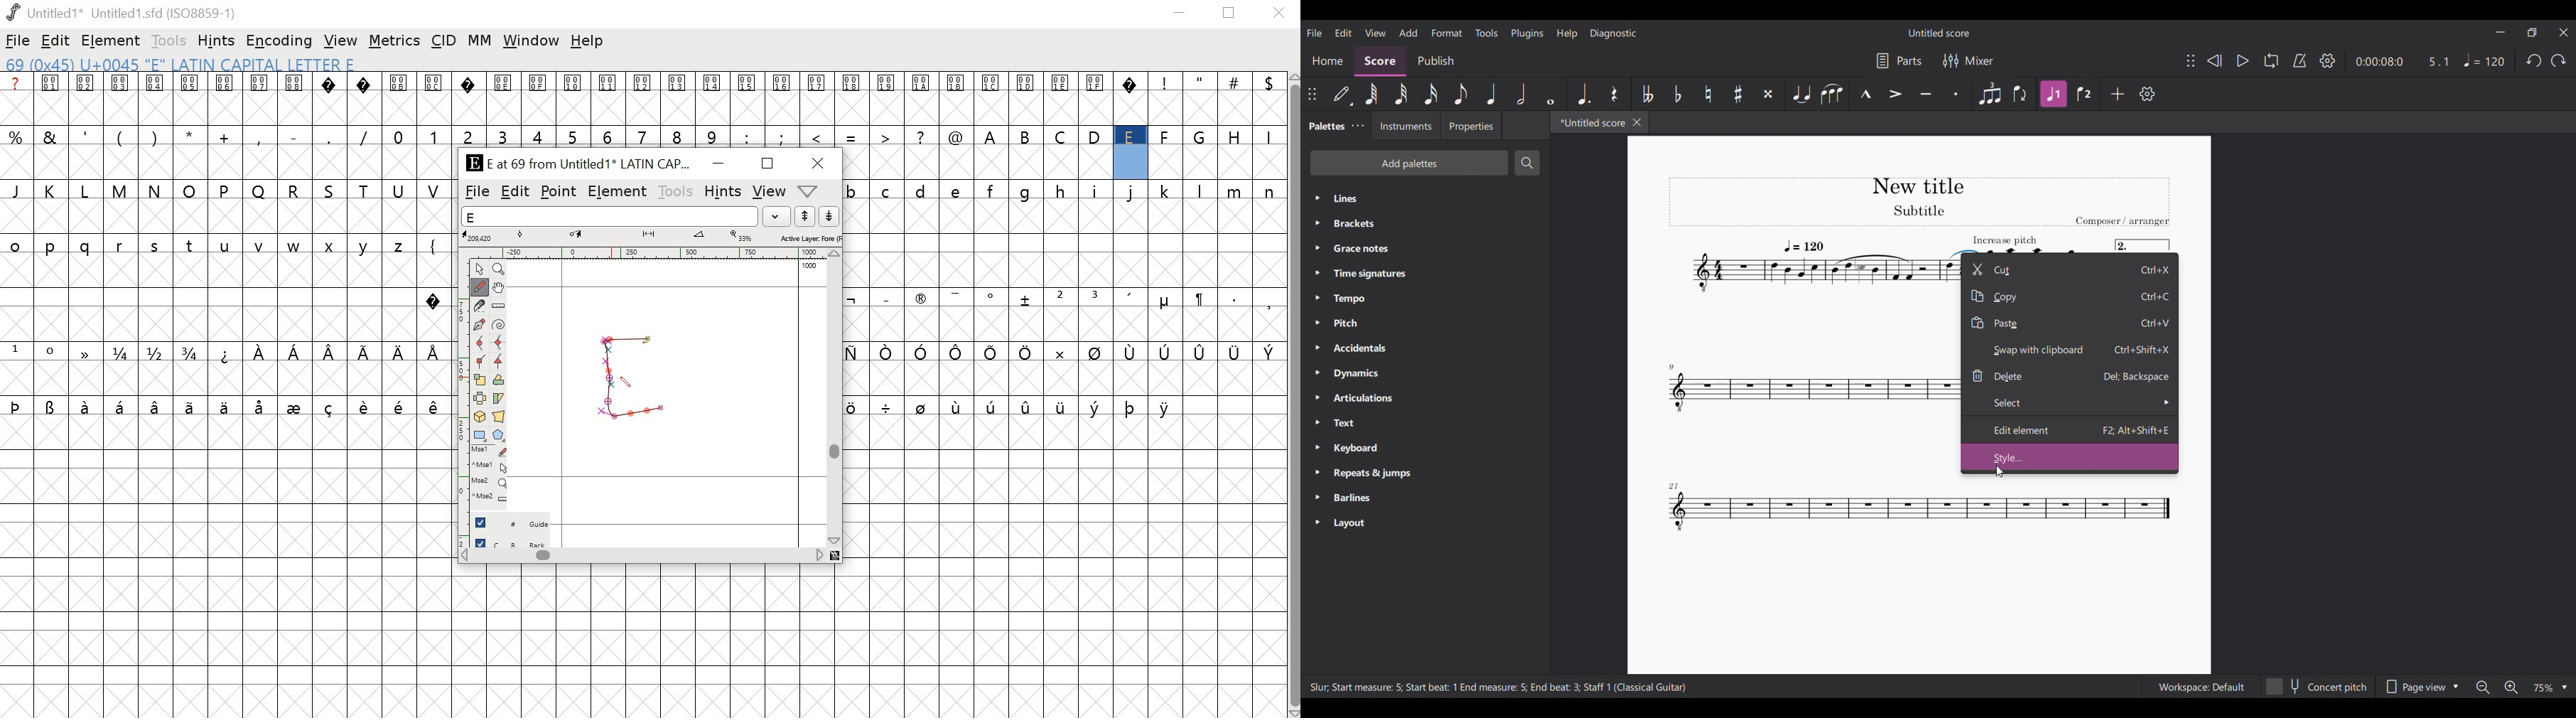 The height and width of the screenshot is (728, 2576). I want to click on View menu, so click(1376, 33).